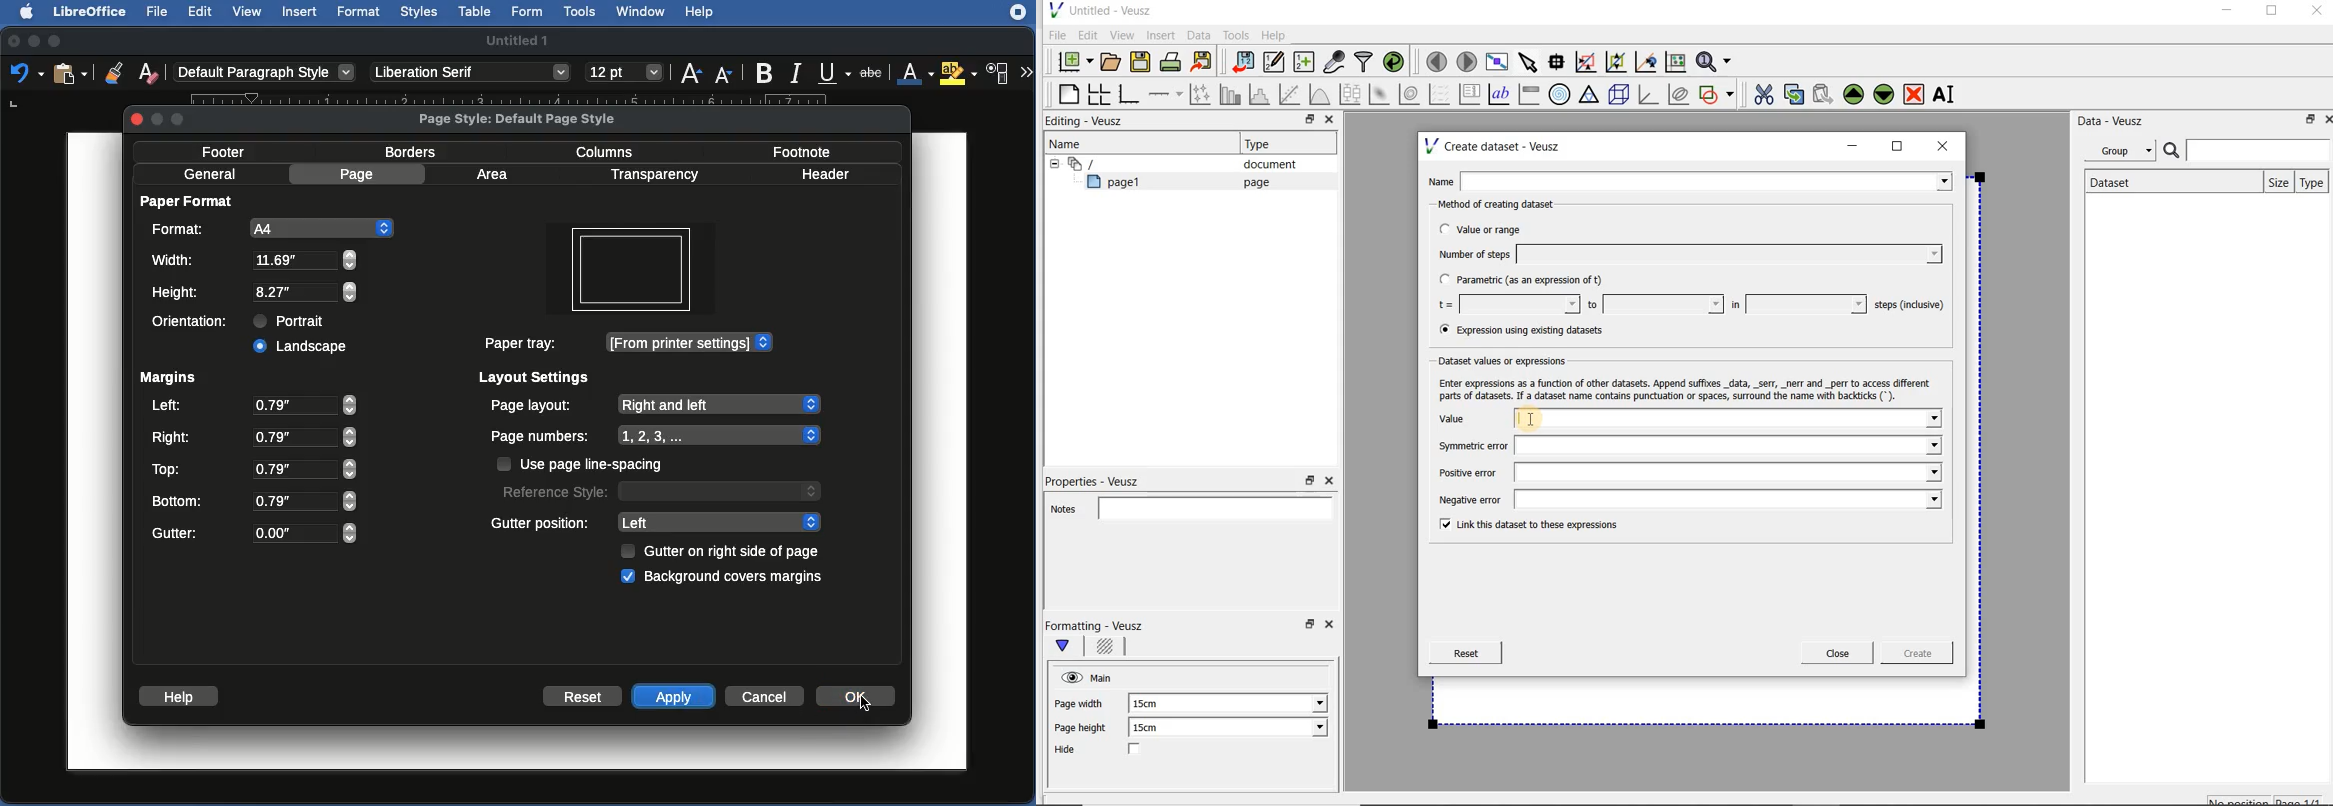 The image size is (2352, 812). What do you see at coordinates (168, 407) in the screenshot?
I see `Left` at bounding box center [168, 407].